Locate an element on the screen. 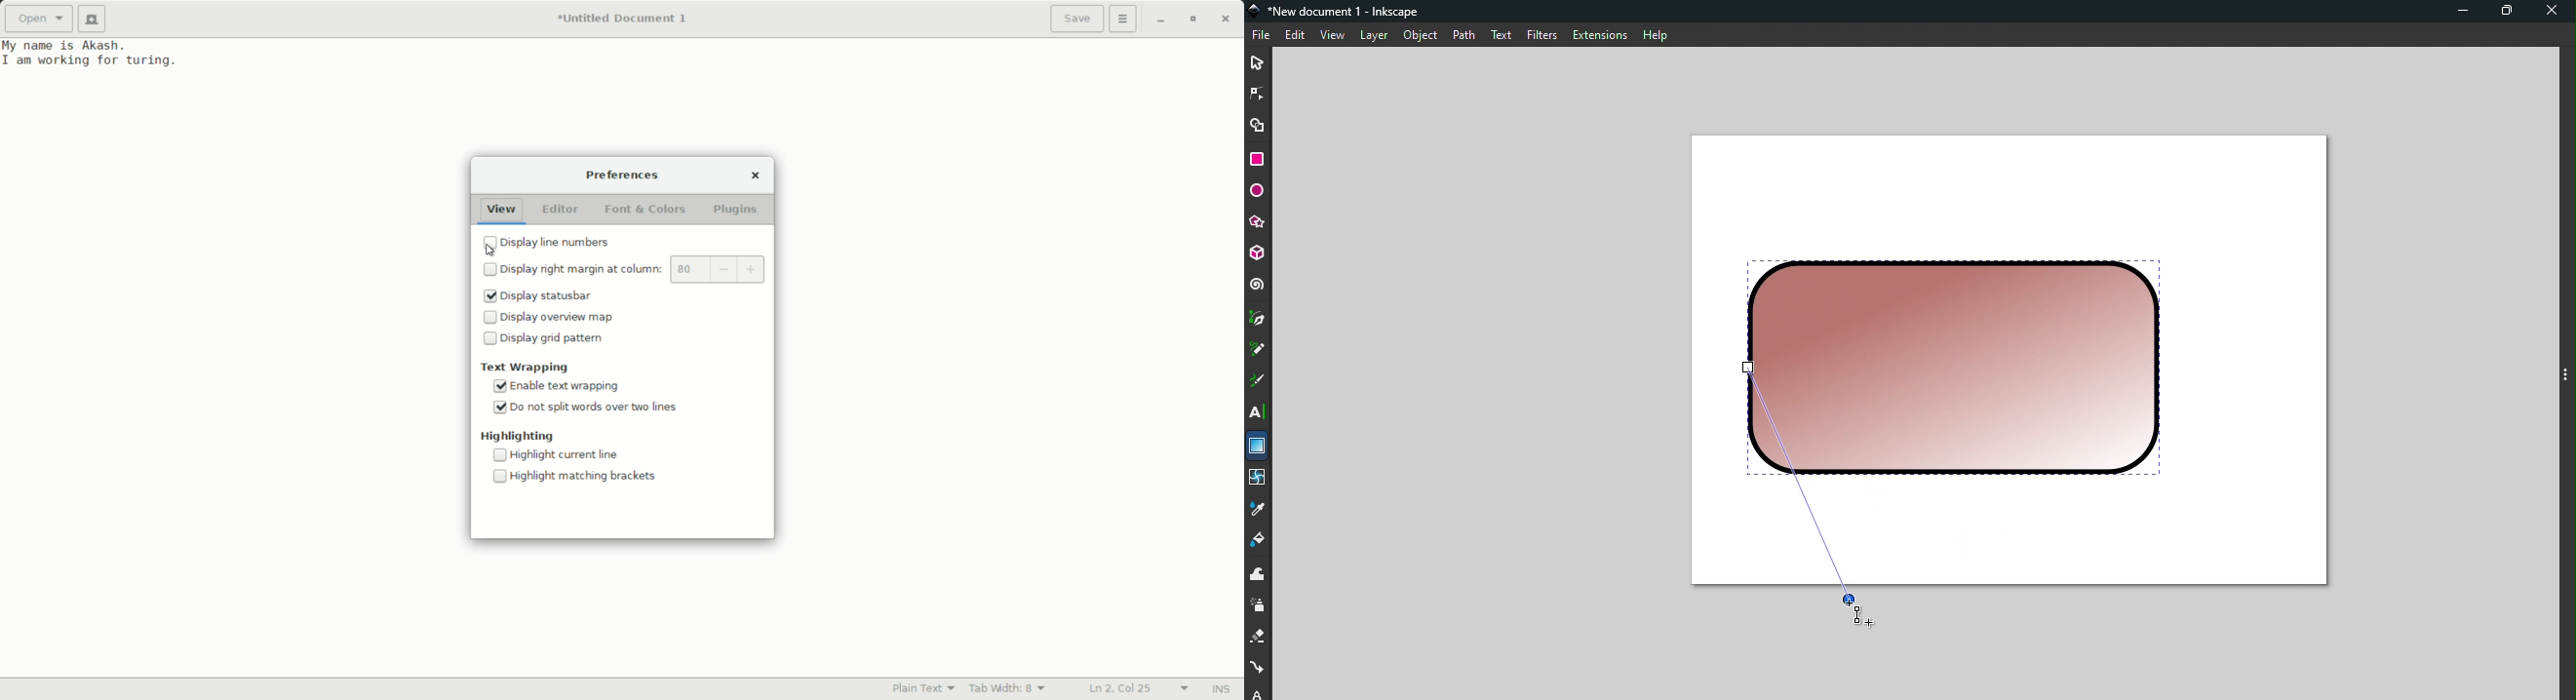 This screenshot has width=2576, height=700. Dropper tool is located at coordinates (1259, 510).